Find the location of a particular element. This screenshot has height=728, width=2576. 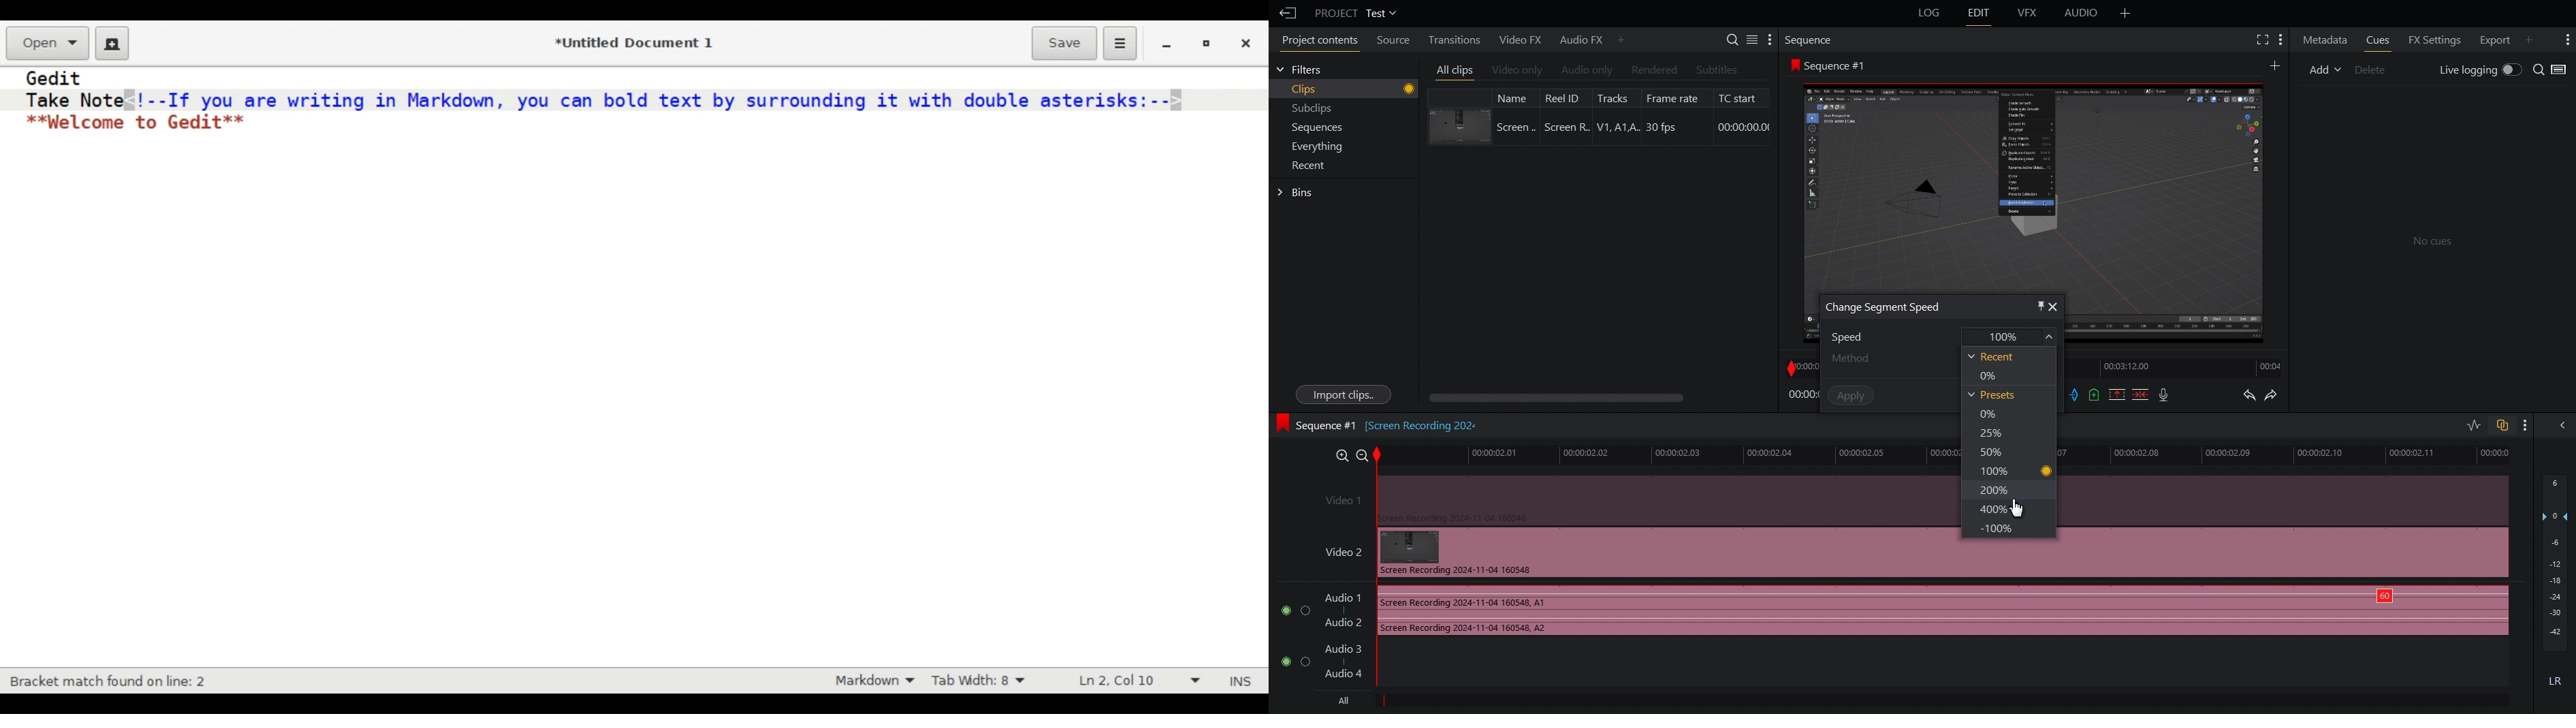

Timeline is located at coordinates (1801, 366).